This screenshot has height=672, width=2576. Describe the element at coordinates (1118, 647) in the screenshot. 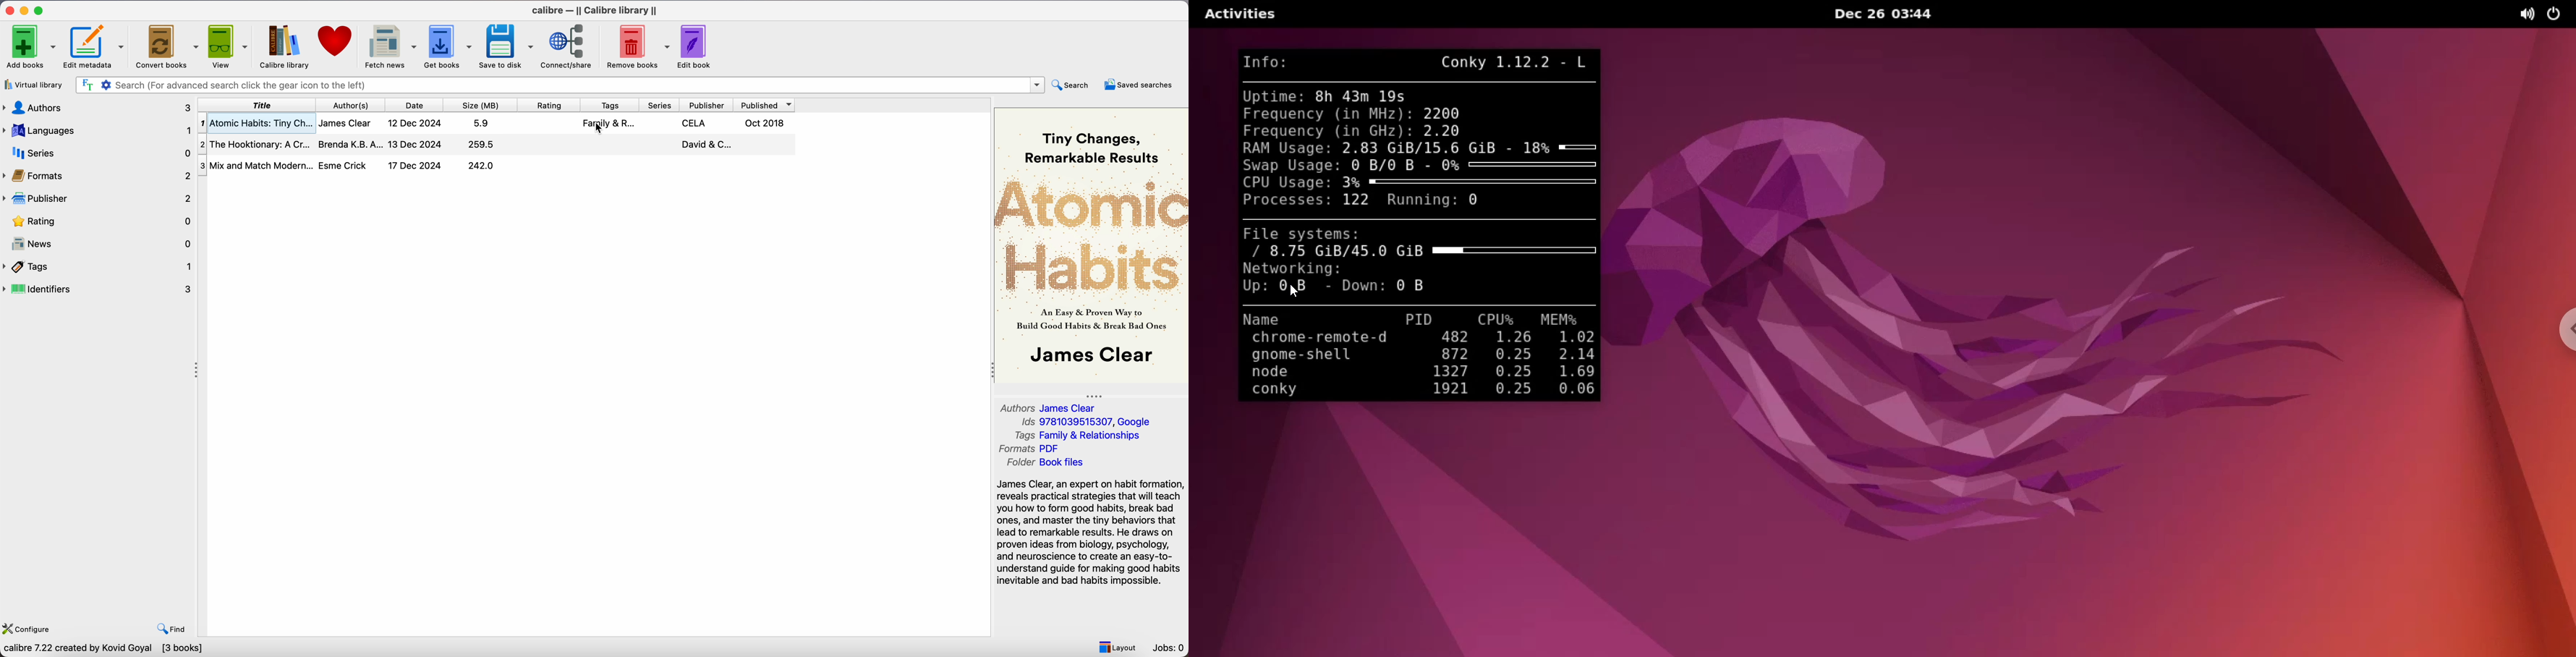

I see `layout` at that location.